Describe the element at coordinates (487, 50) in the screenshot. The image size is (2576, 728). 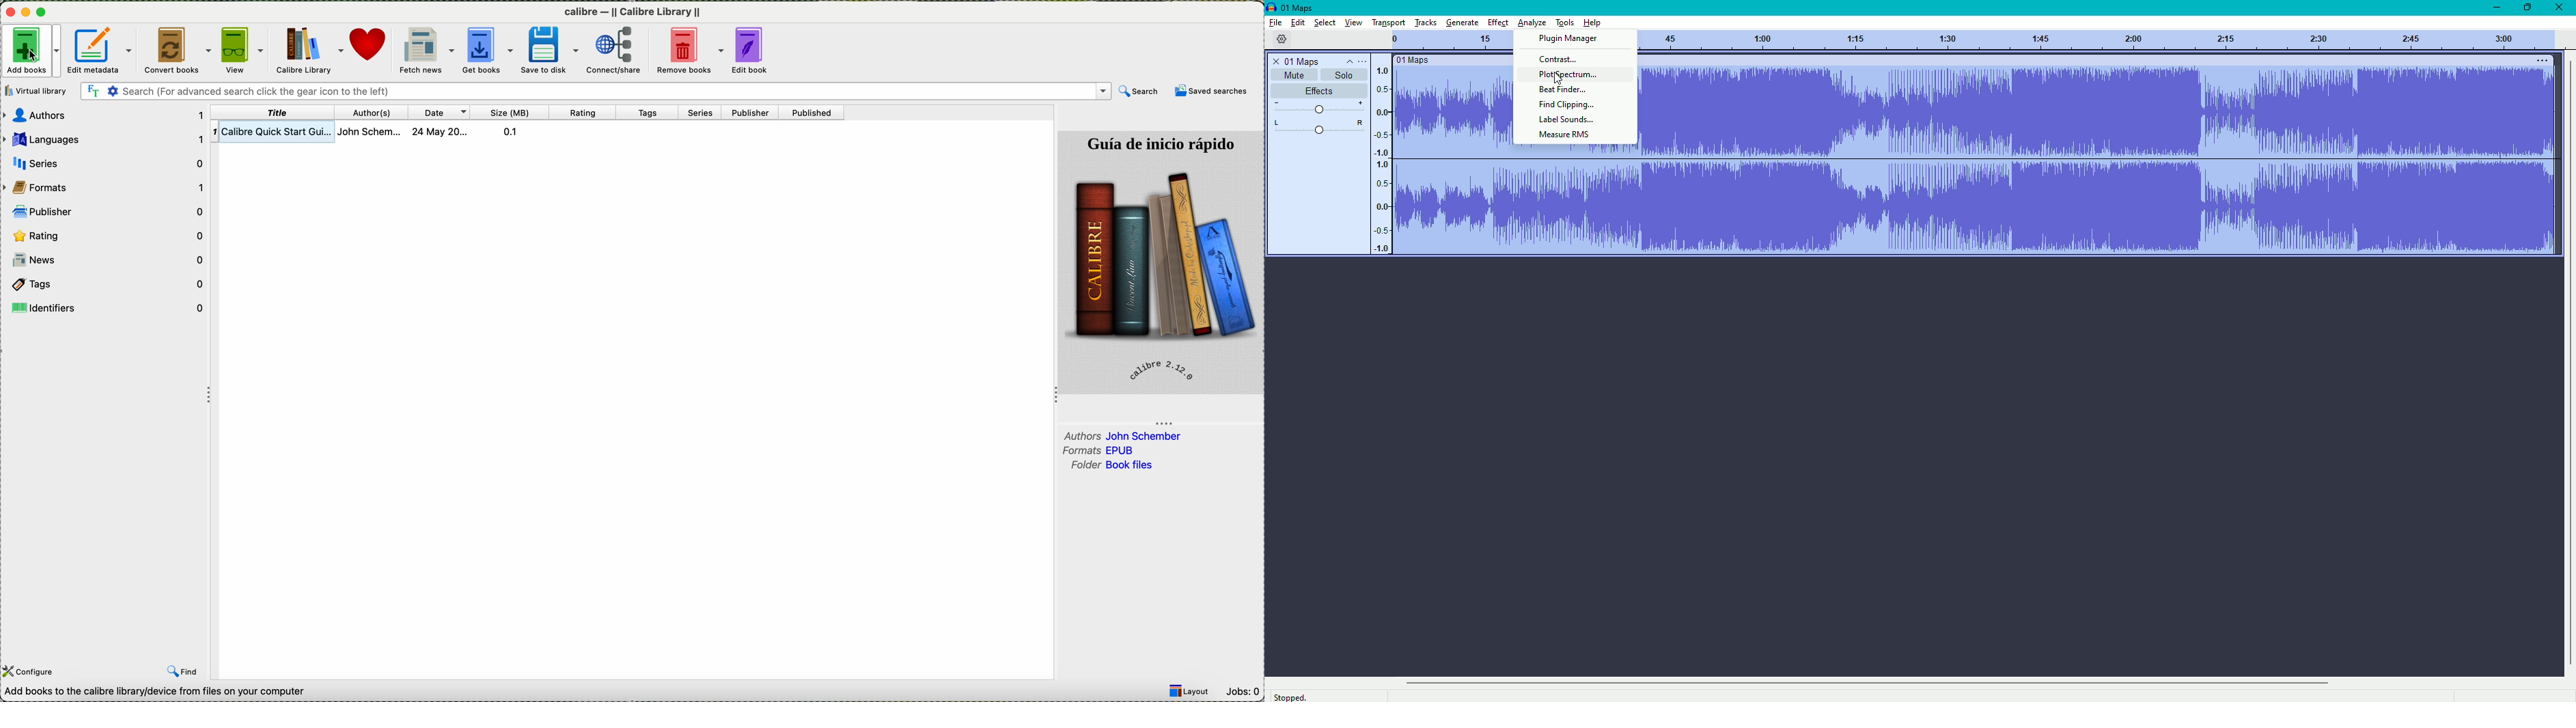
I see `get books` at that location.